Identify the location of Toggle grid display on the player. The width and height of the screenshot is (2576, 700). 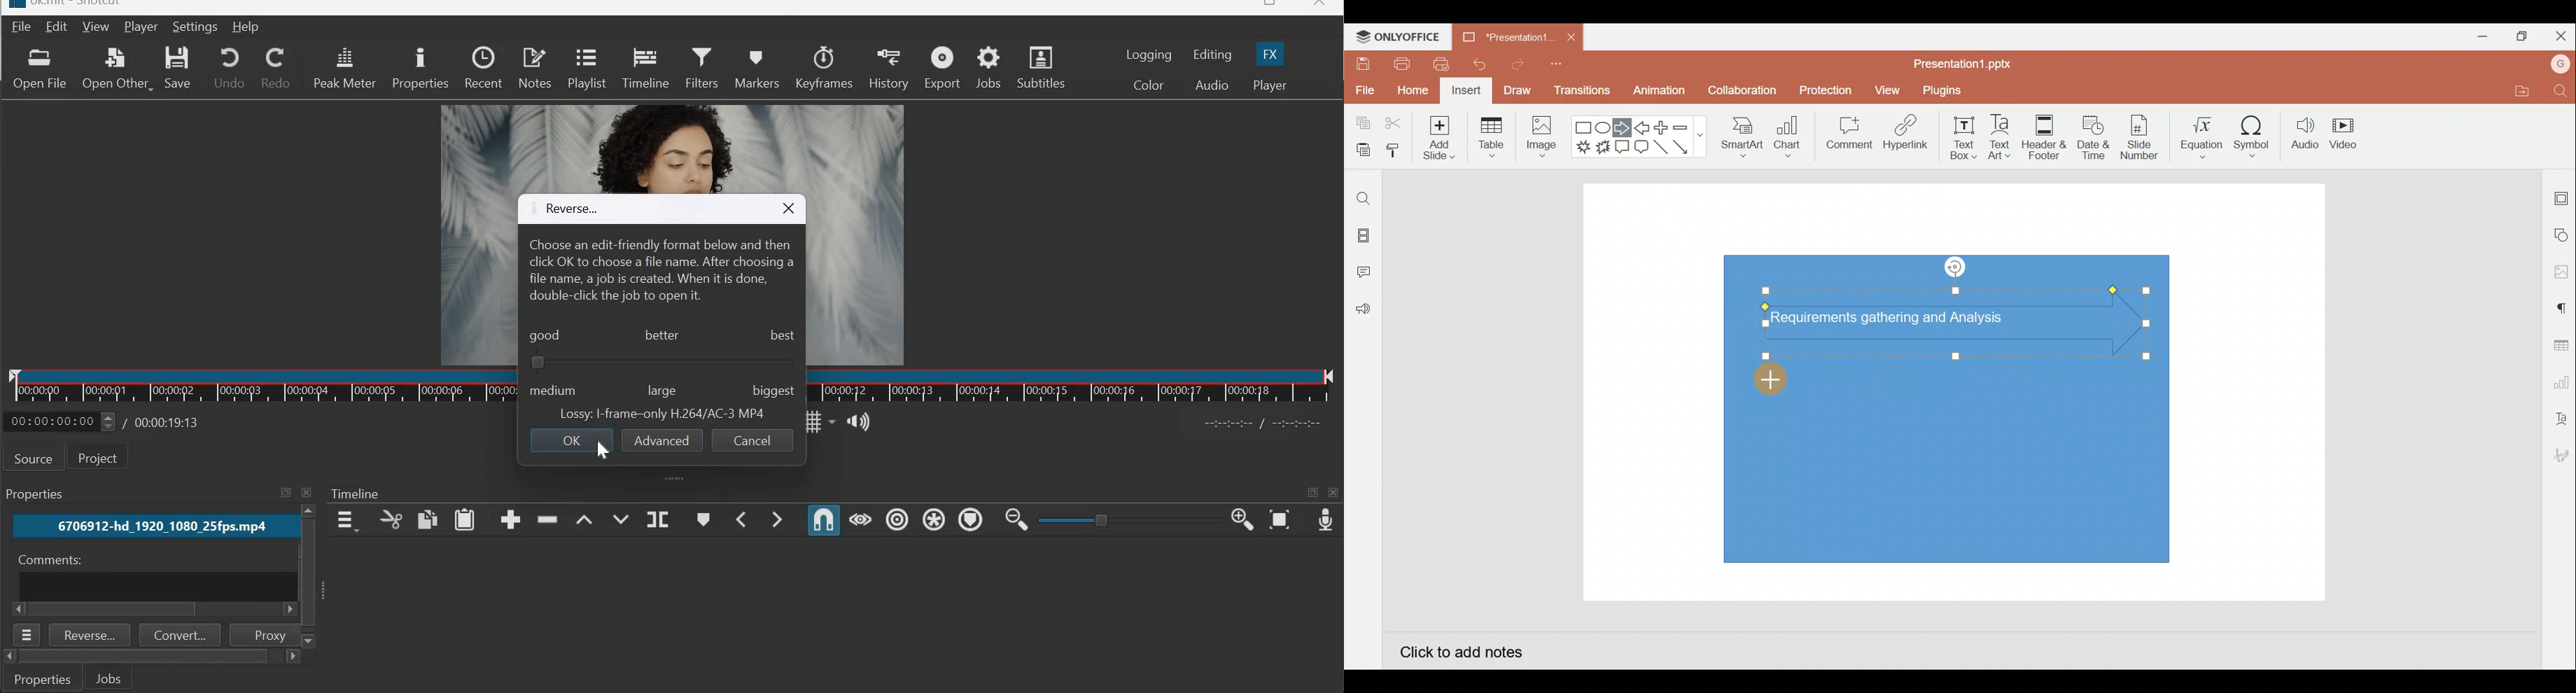
(818, 421).